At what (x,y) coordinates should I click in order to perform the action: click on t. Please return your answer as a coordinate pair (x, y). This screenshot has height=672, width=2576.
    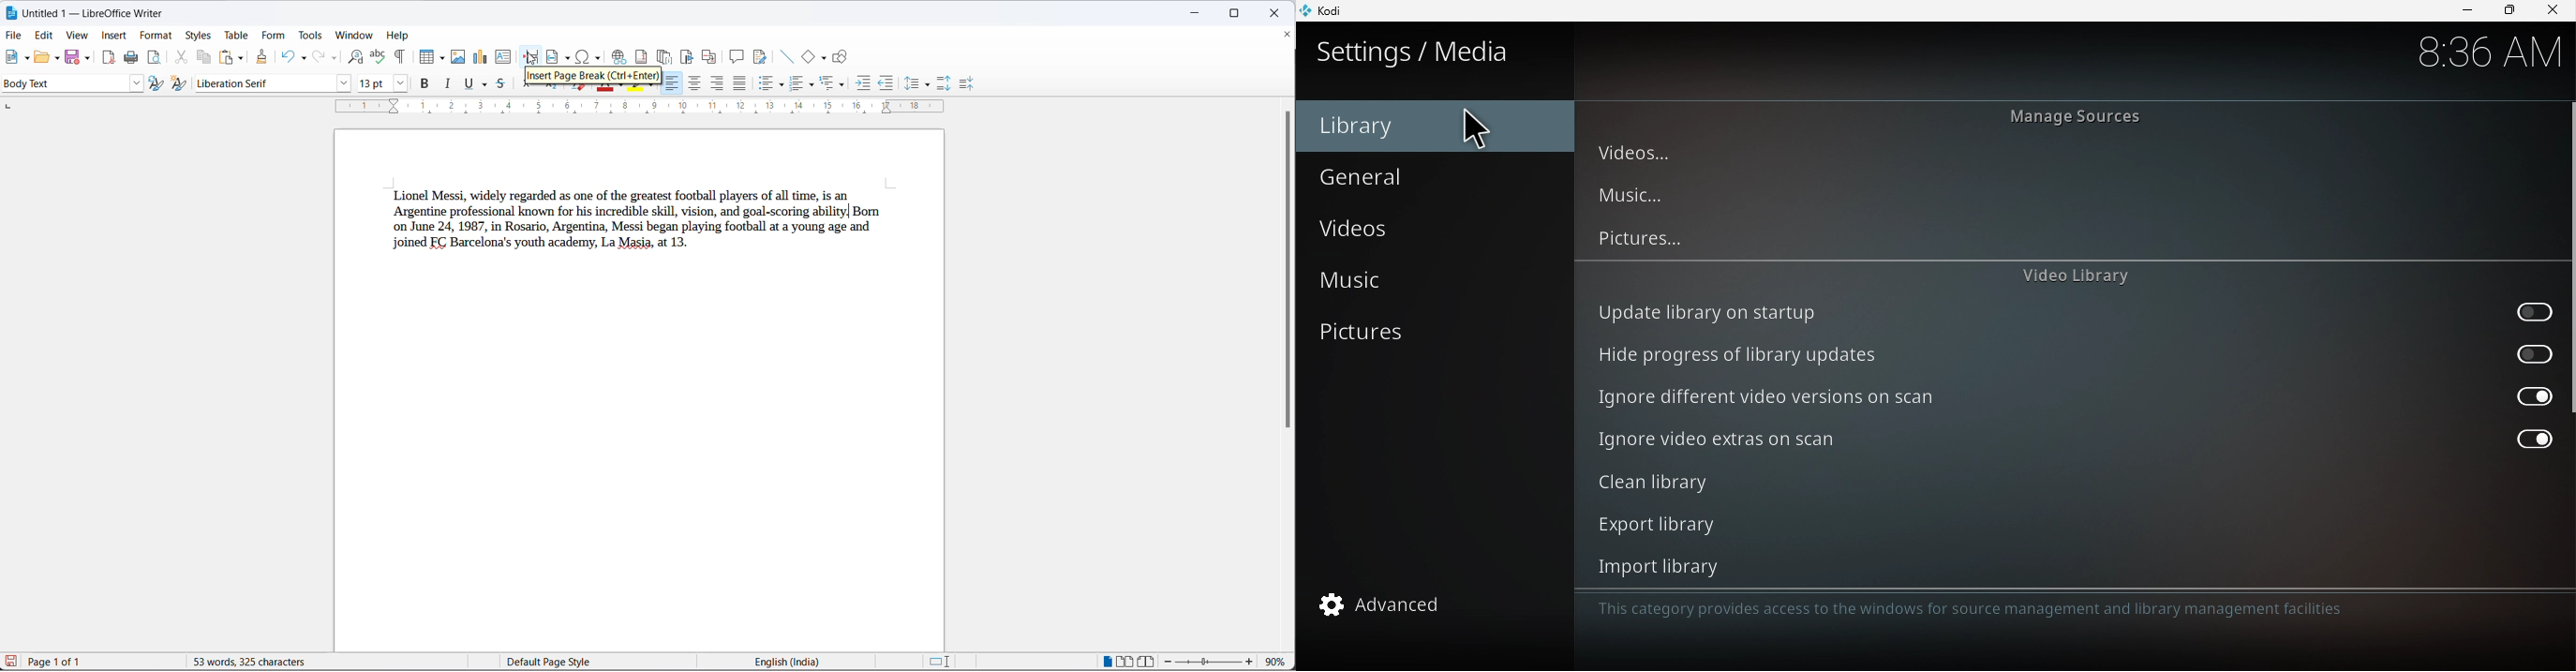
    Looking at the image, I should click on (672, 83).